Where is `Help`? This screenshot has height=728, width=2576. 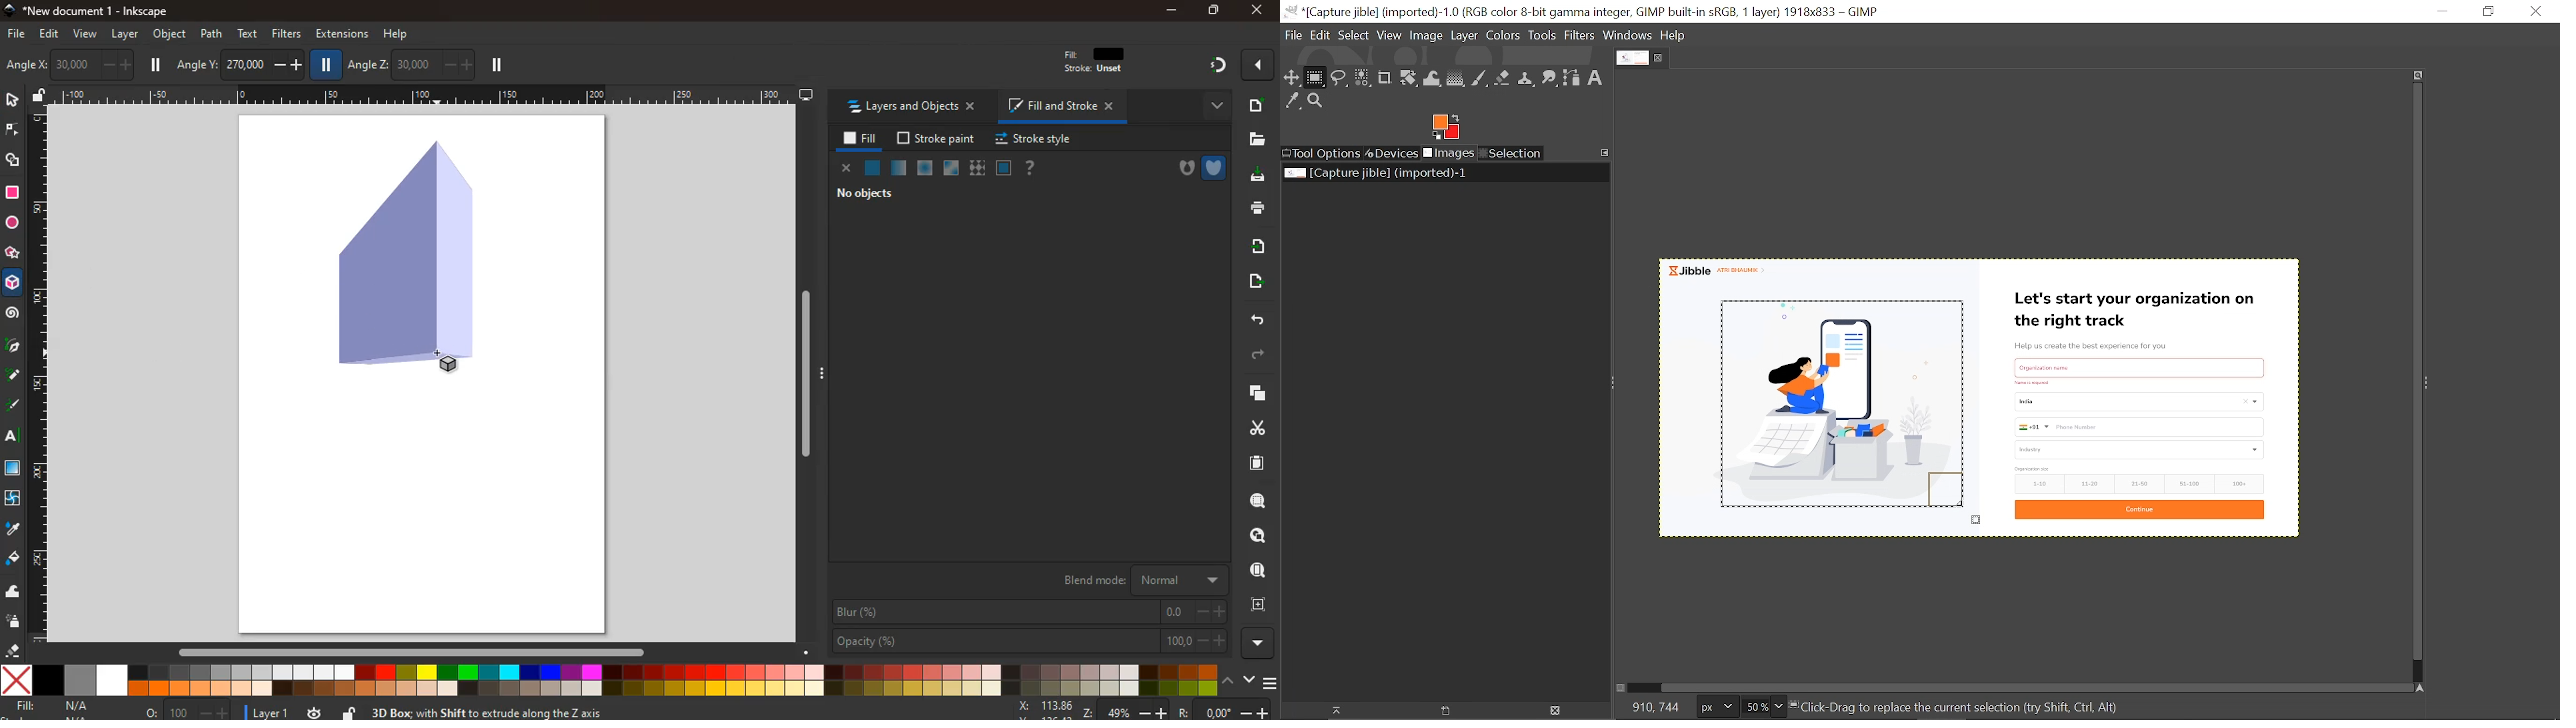
Help is located at coordinates (1674, 36).